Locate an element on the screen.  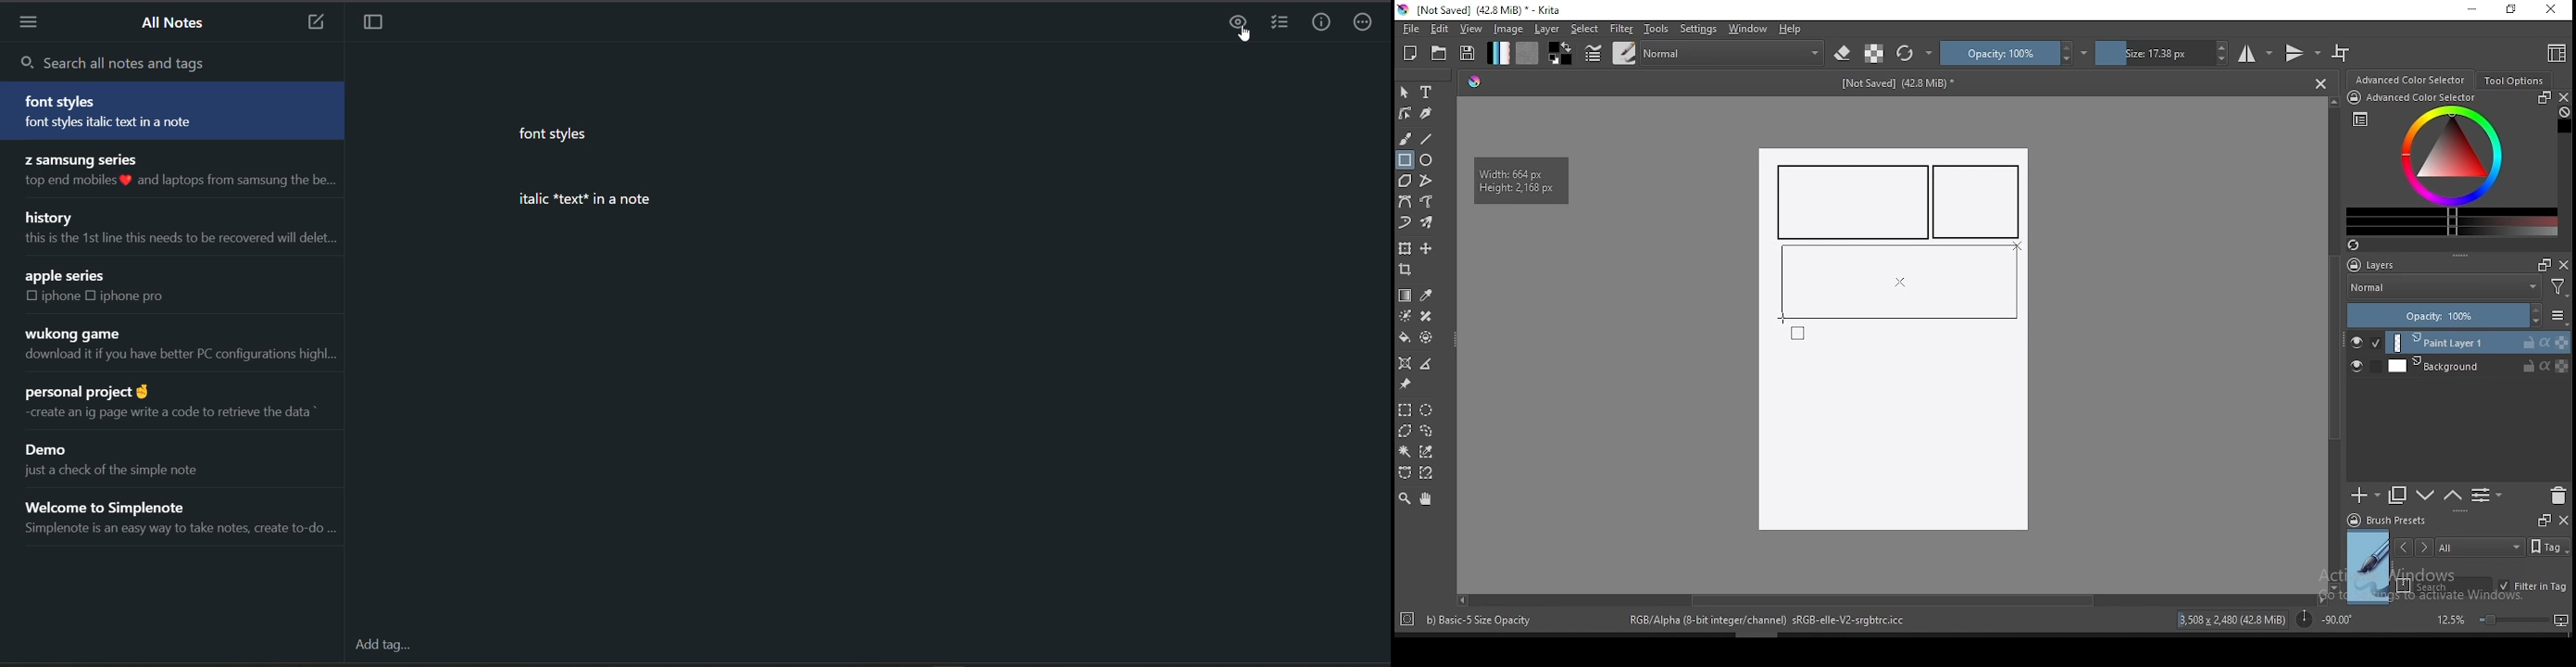
close docker is located at coordinates (2564, 264).